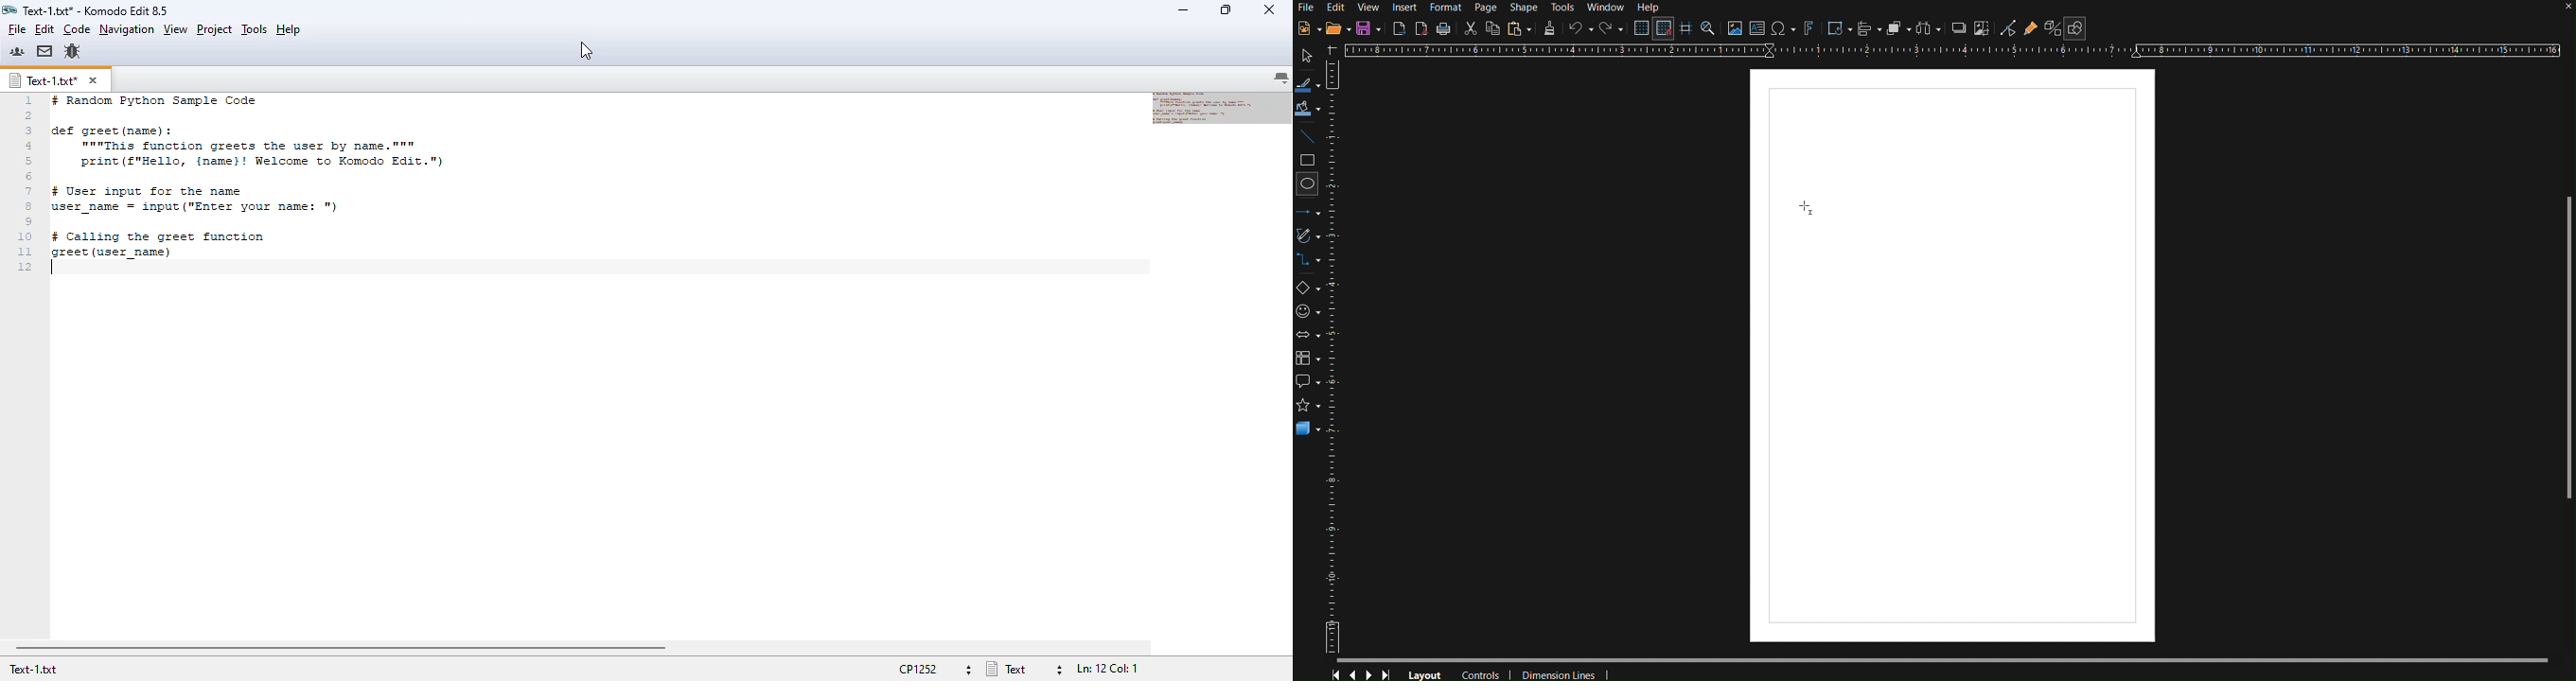 Image resolution: width=2576 pixels, height=700 pixels. What do you see at coordinates (1522, 8) in the screenshot?
I see `Shape` at bounding box center [1522, 8].